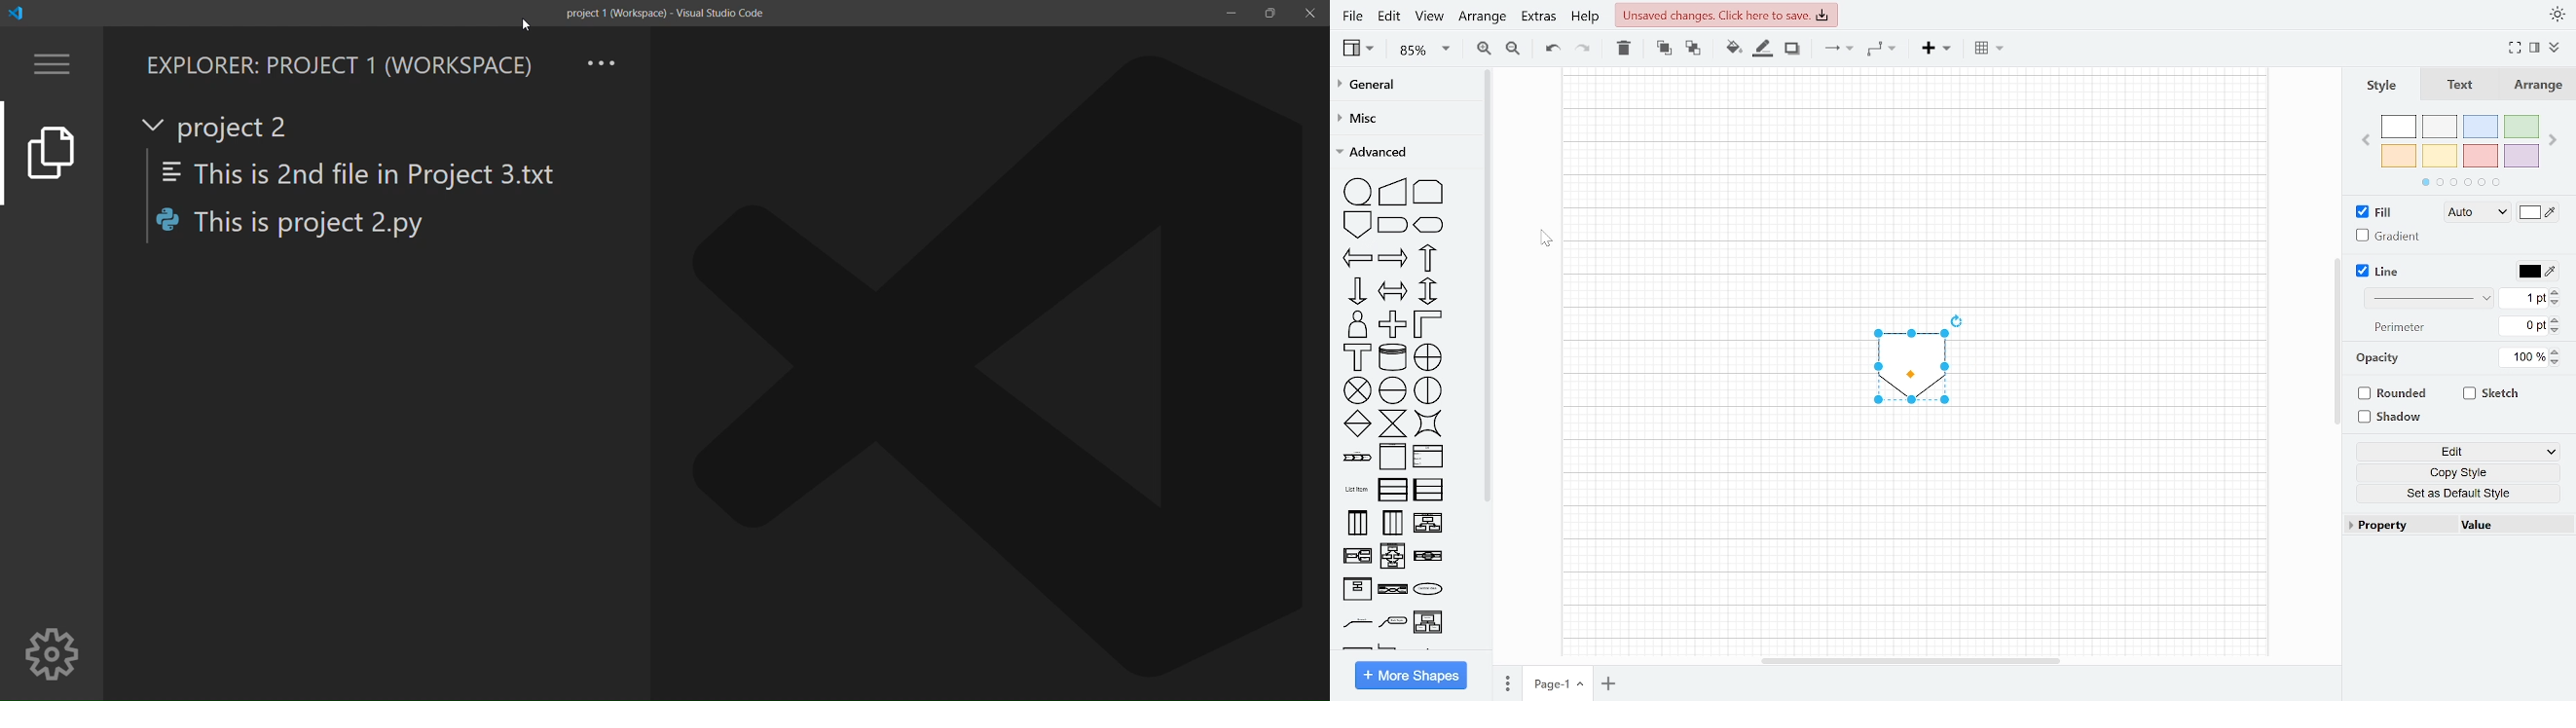 The width and height of the screenshot is (2576, 728). Describe the element at coordinates (2379, 358) in the screenshot. I see `Opacity` at that location.